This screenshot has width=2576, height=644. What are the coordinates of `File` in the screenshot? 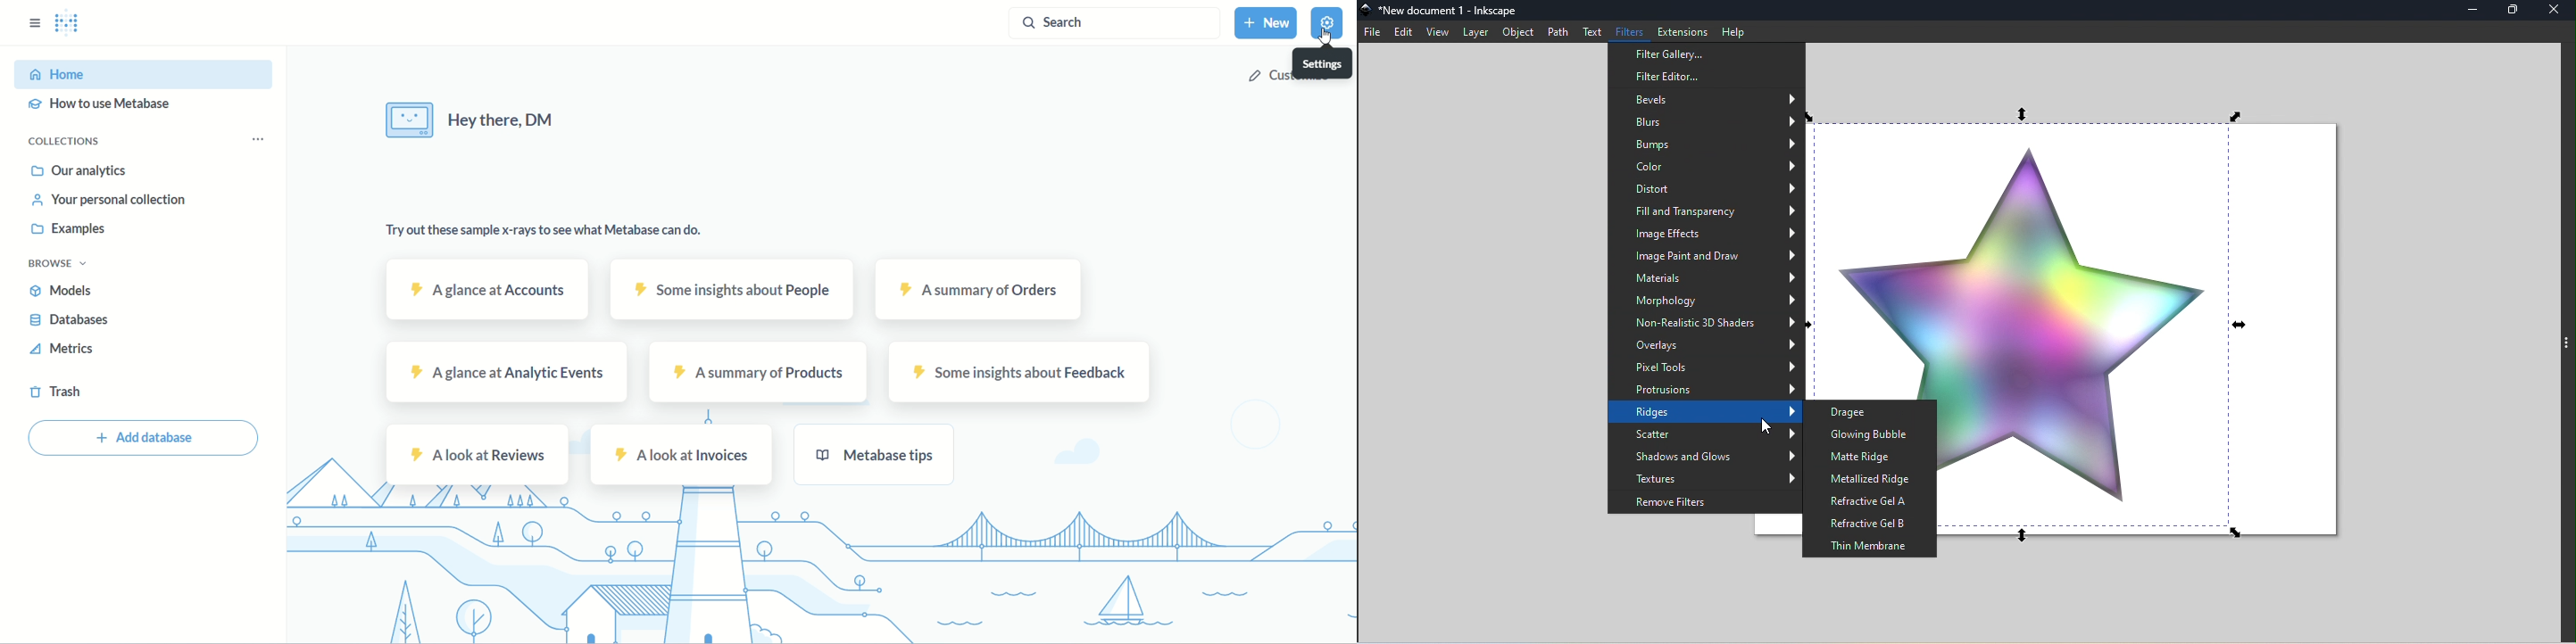 It's located at (1372, 33).